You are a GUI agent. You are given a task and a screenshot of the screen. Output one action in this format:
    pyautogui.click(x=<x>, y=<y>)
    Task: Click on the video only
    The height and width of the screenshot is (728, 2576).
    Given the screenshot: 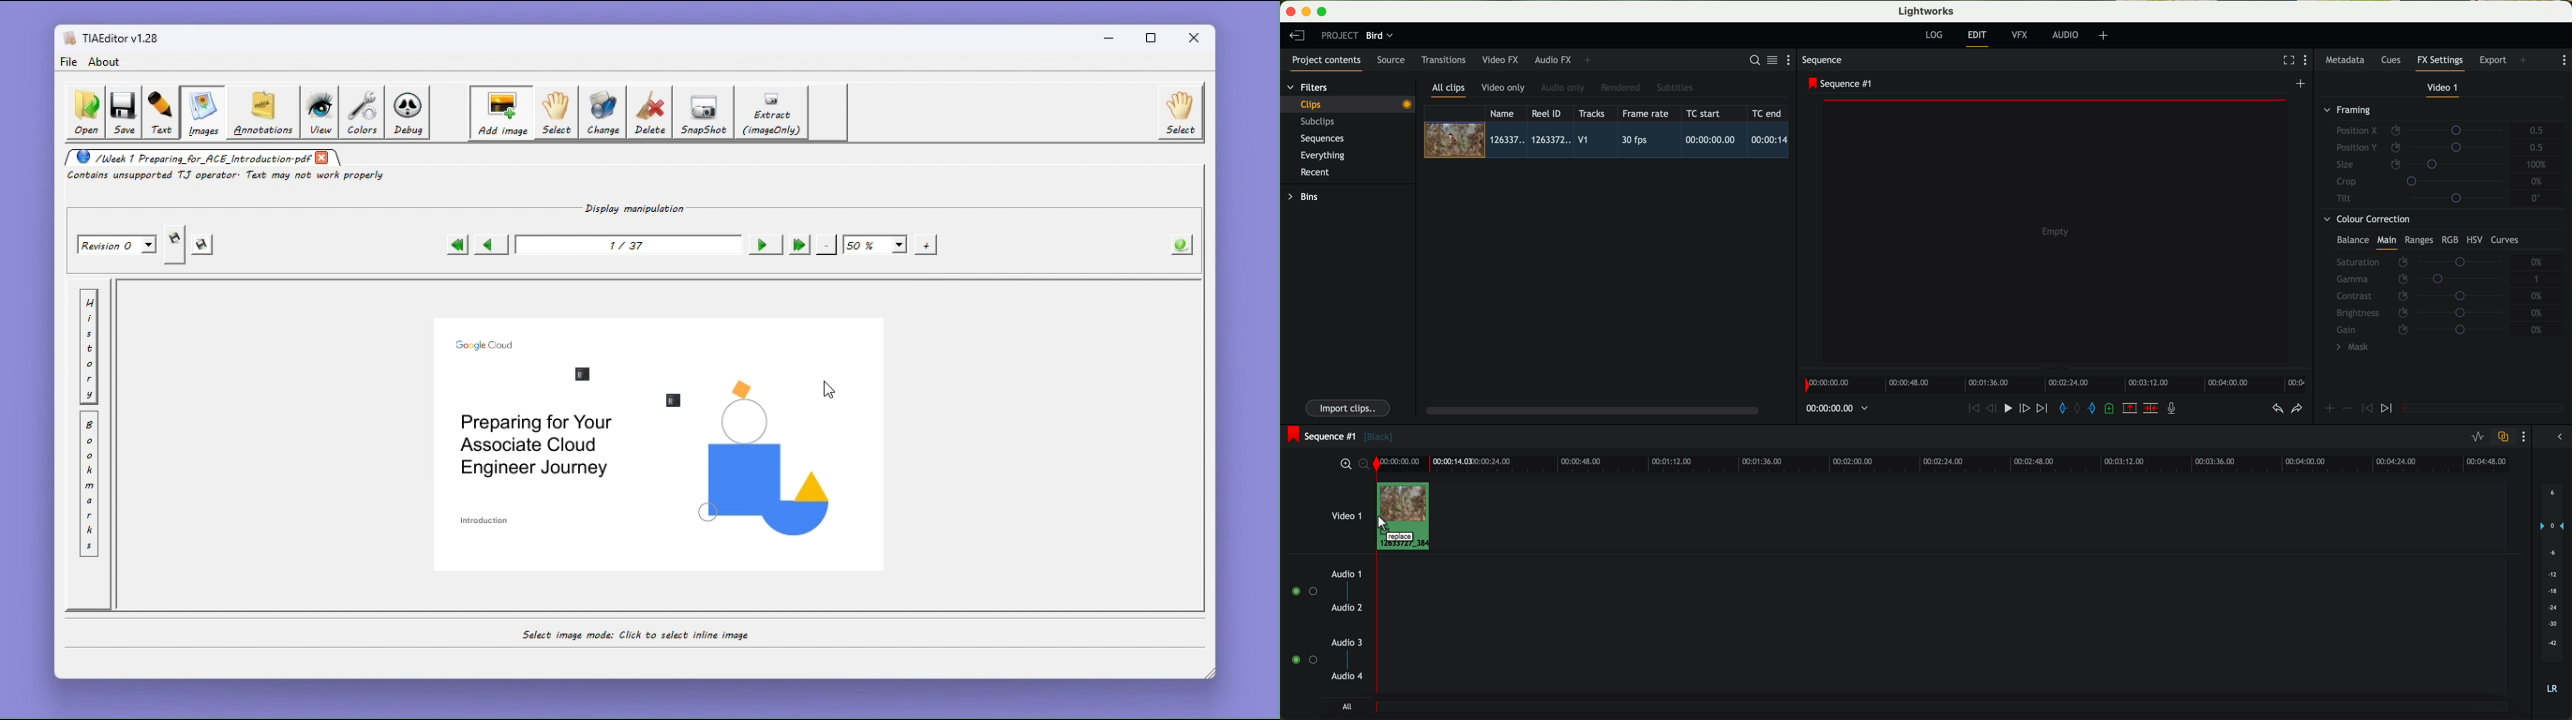 What is the action you would take?
    pyautogui.click(x=1503, y=88)
    